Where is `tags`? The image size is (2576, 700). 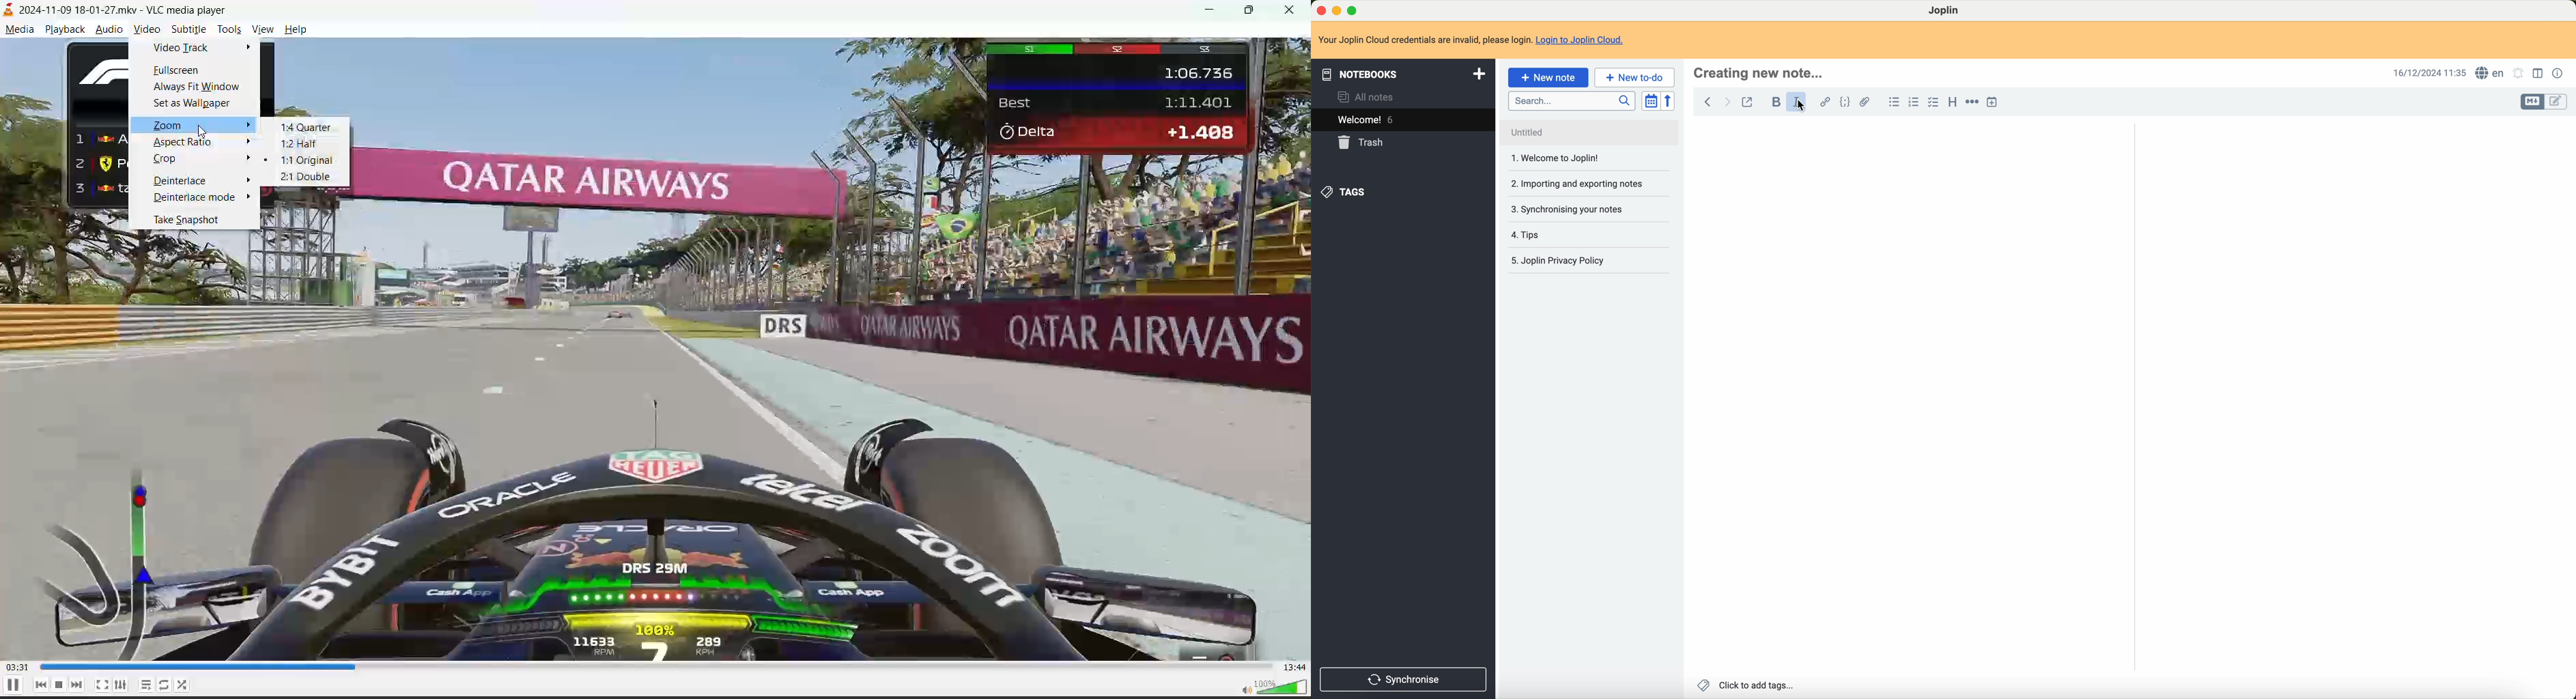 tags is located at coordinates (1347, 192).